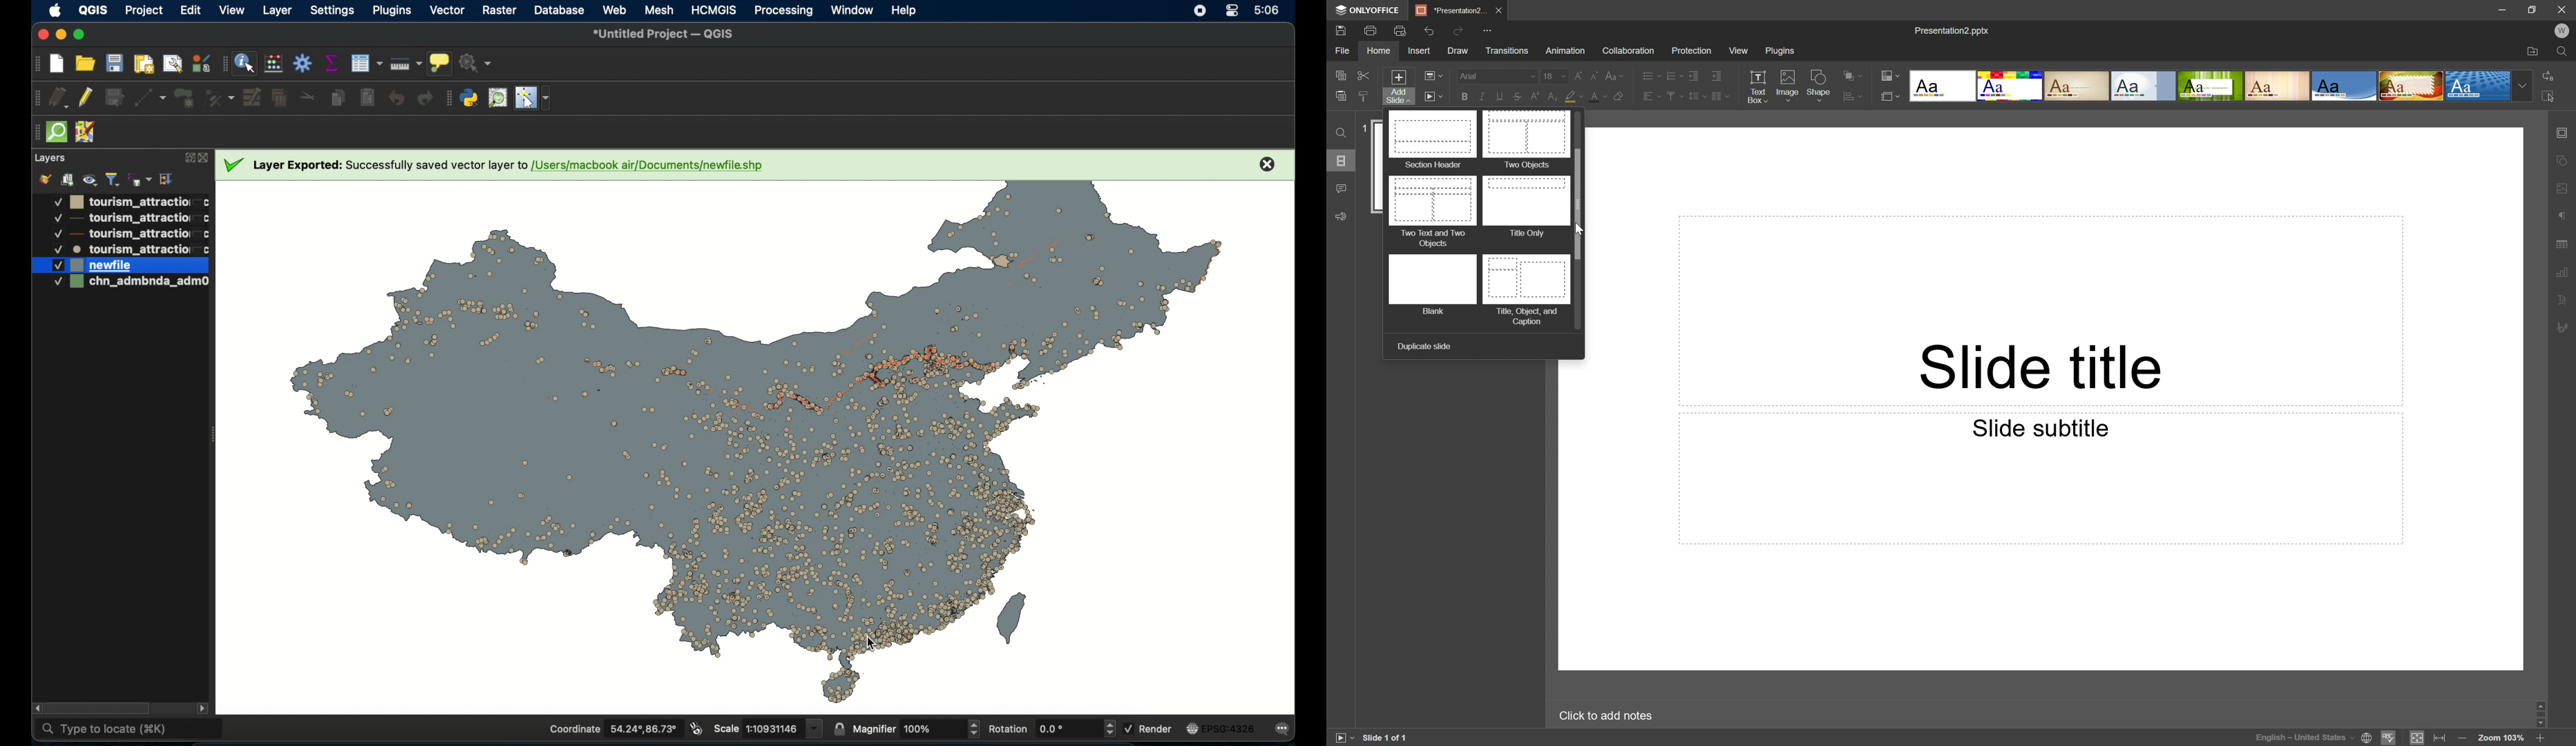 The height and width of the screenshot is (756, 2576). What do you see at coordinates (1595, 74) in the screenshot?
I see `Decrement font size` at bounding box center [1595, 74].